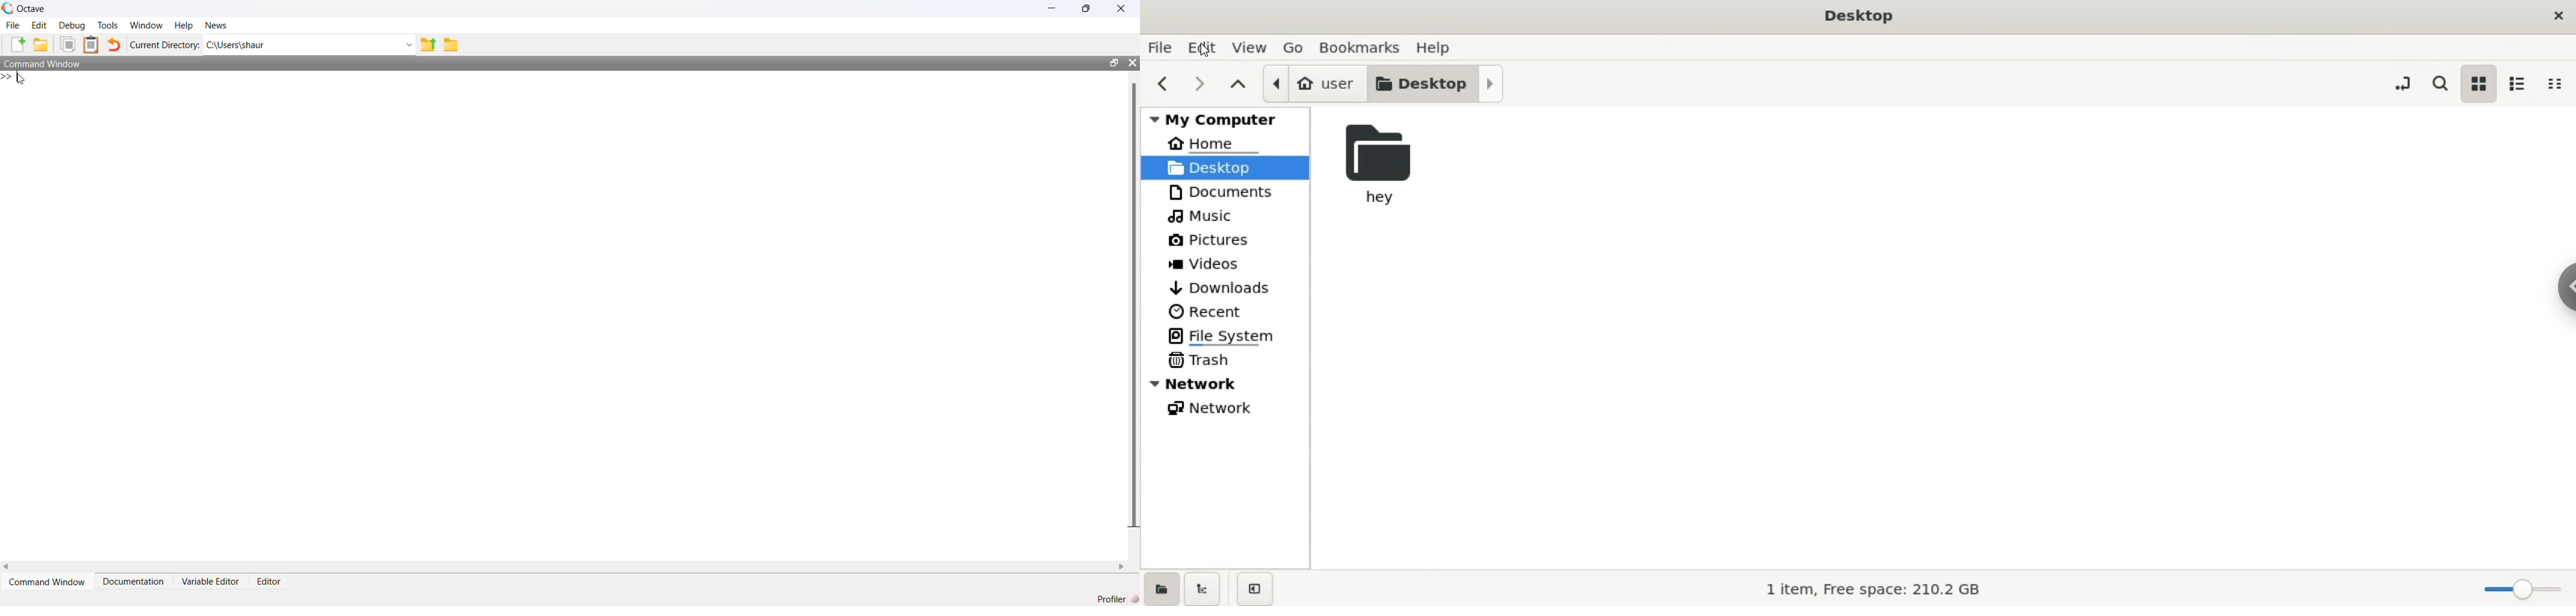 The width and height of the screenshot is (2576, 616). What do you see at coordinates (1122, 567) in the screenshot?
I see `scroll right` at bounding box center [1122, 567].